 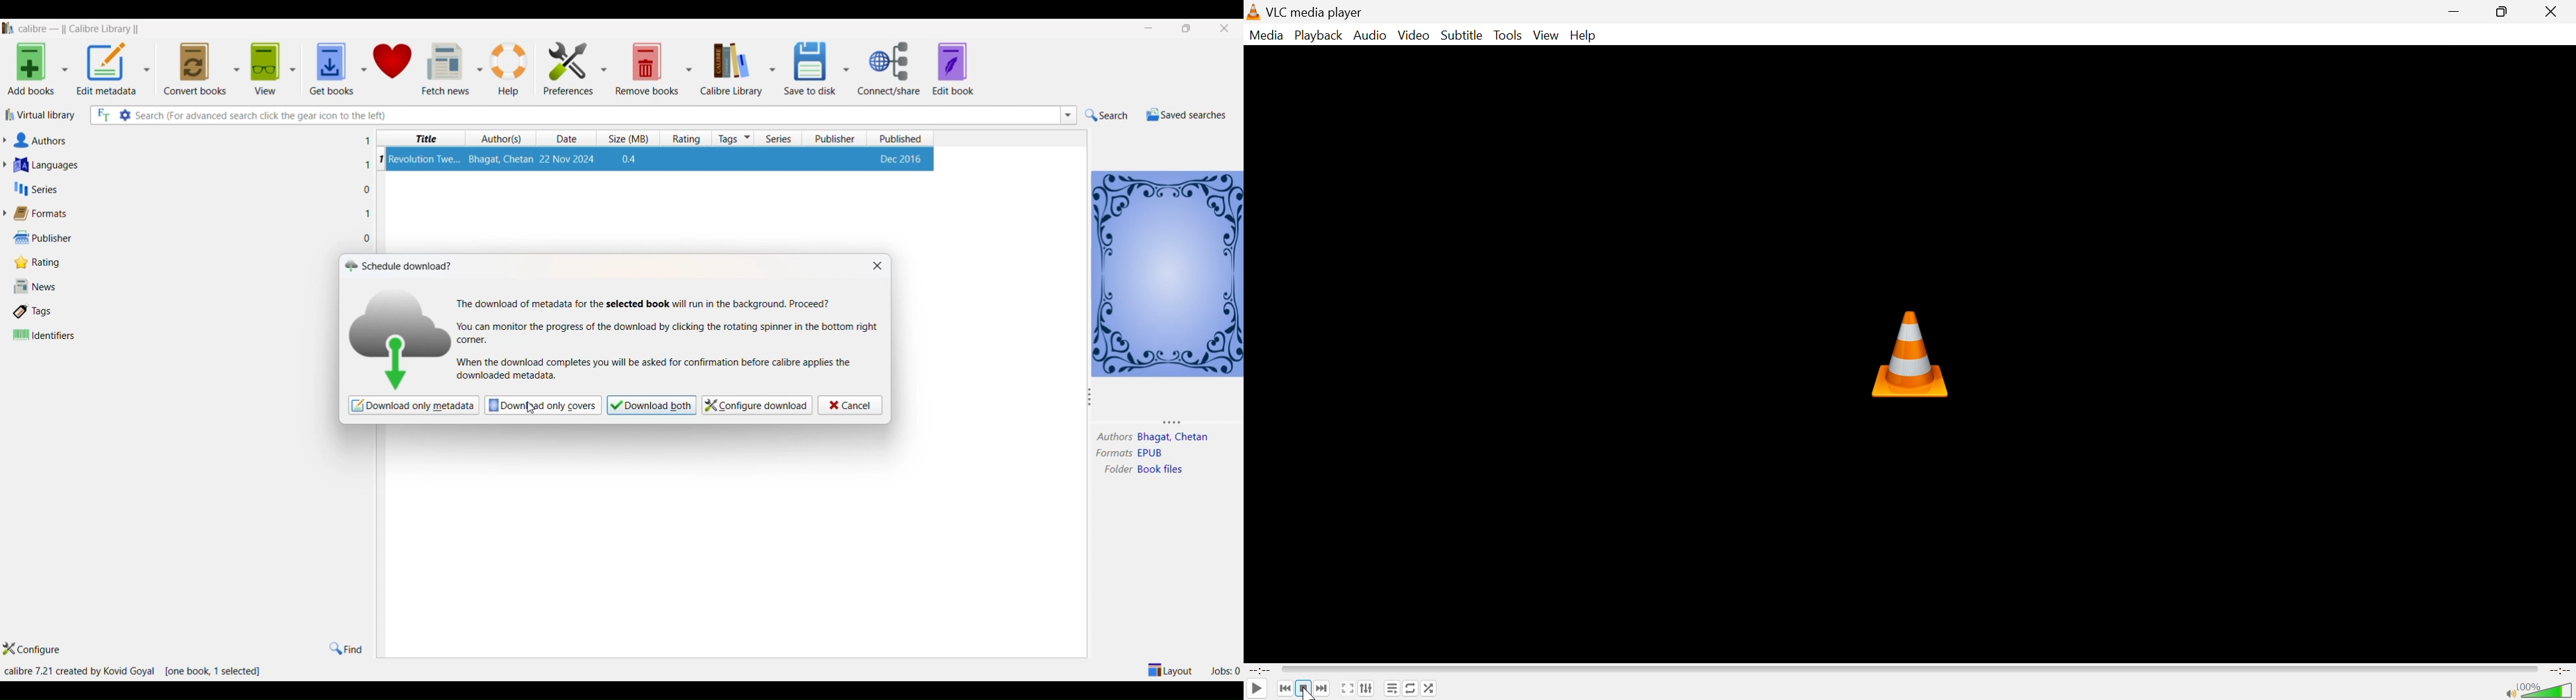 What do you see at coordinates (1257, 689) in the screenshot?
I see `Play ` at bounding box center [1257, 689].